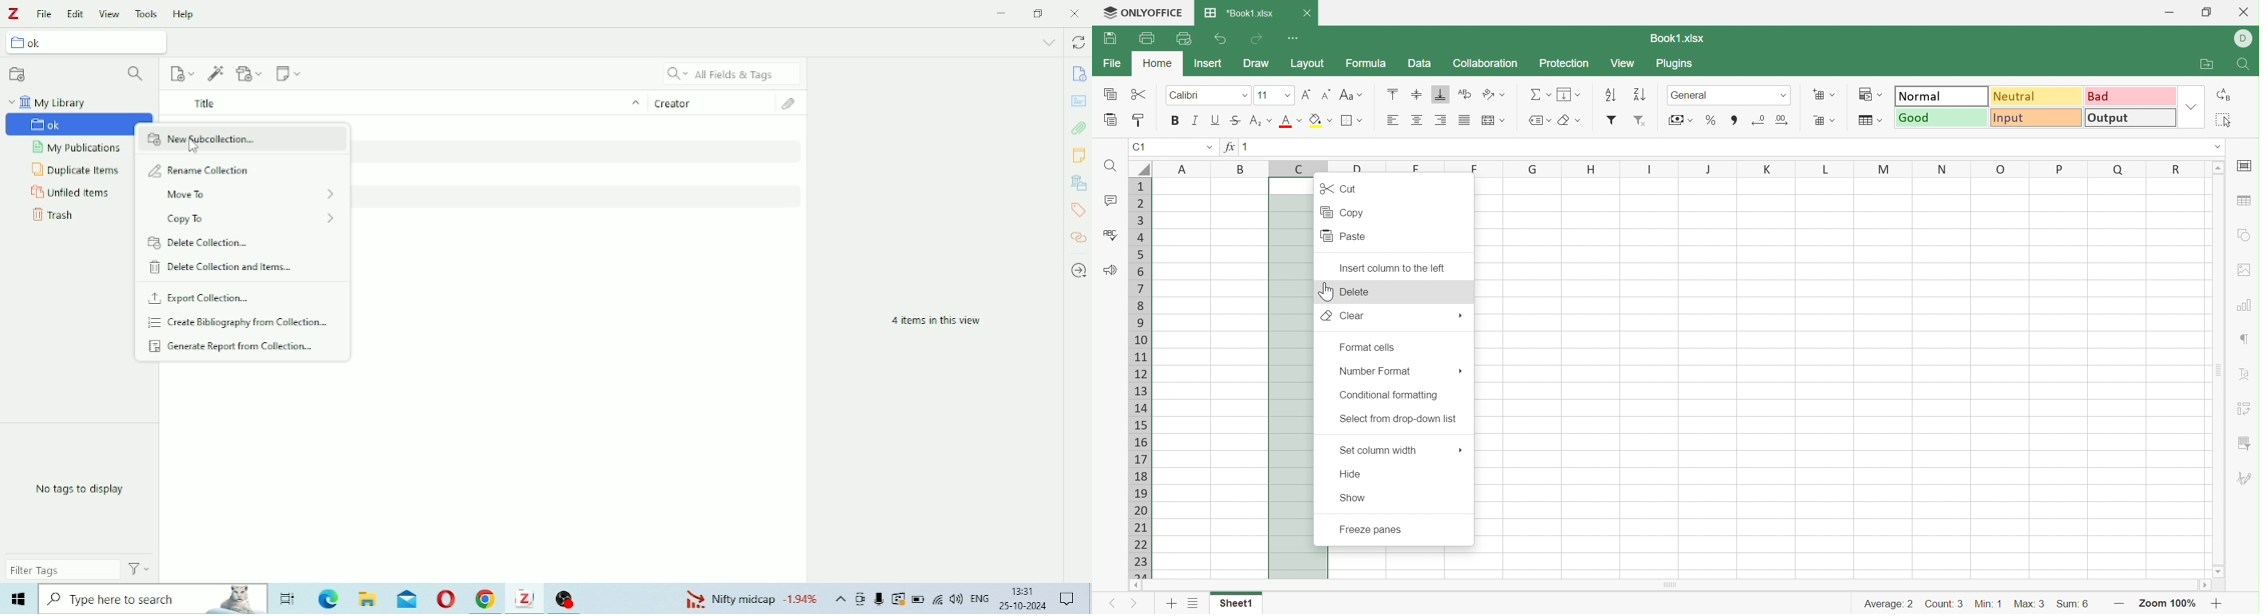 The image size is (2268, 616). What do you see at coordinates (1288, 121) in the screenshot?
I see `Font Color` at bounding box center [1288, 121].